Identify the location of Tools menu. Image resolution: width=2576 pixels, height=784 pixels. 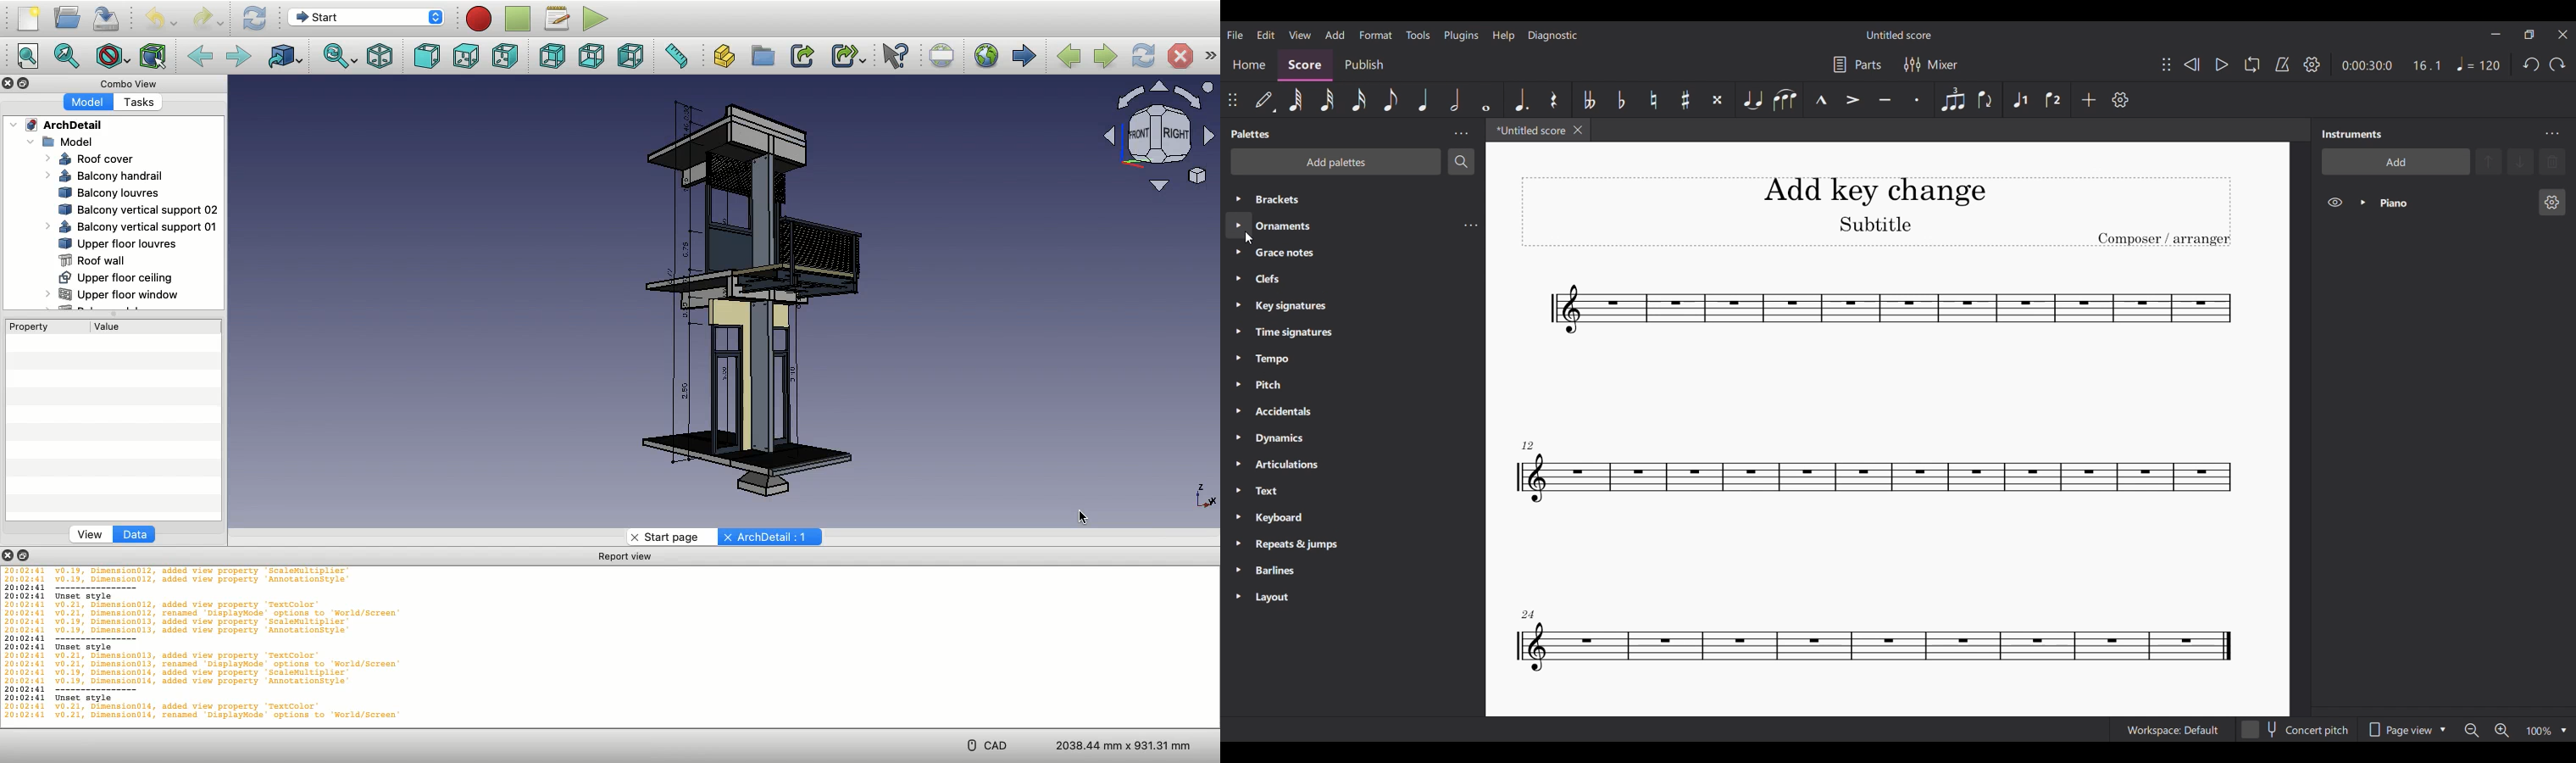
(1418, 35).